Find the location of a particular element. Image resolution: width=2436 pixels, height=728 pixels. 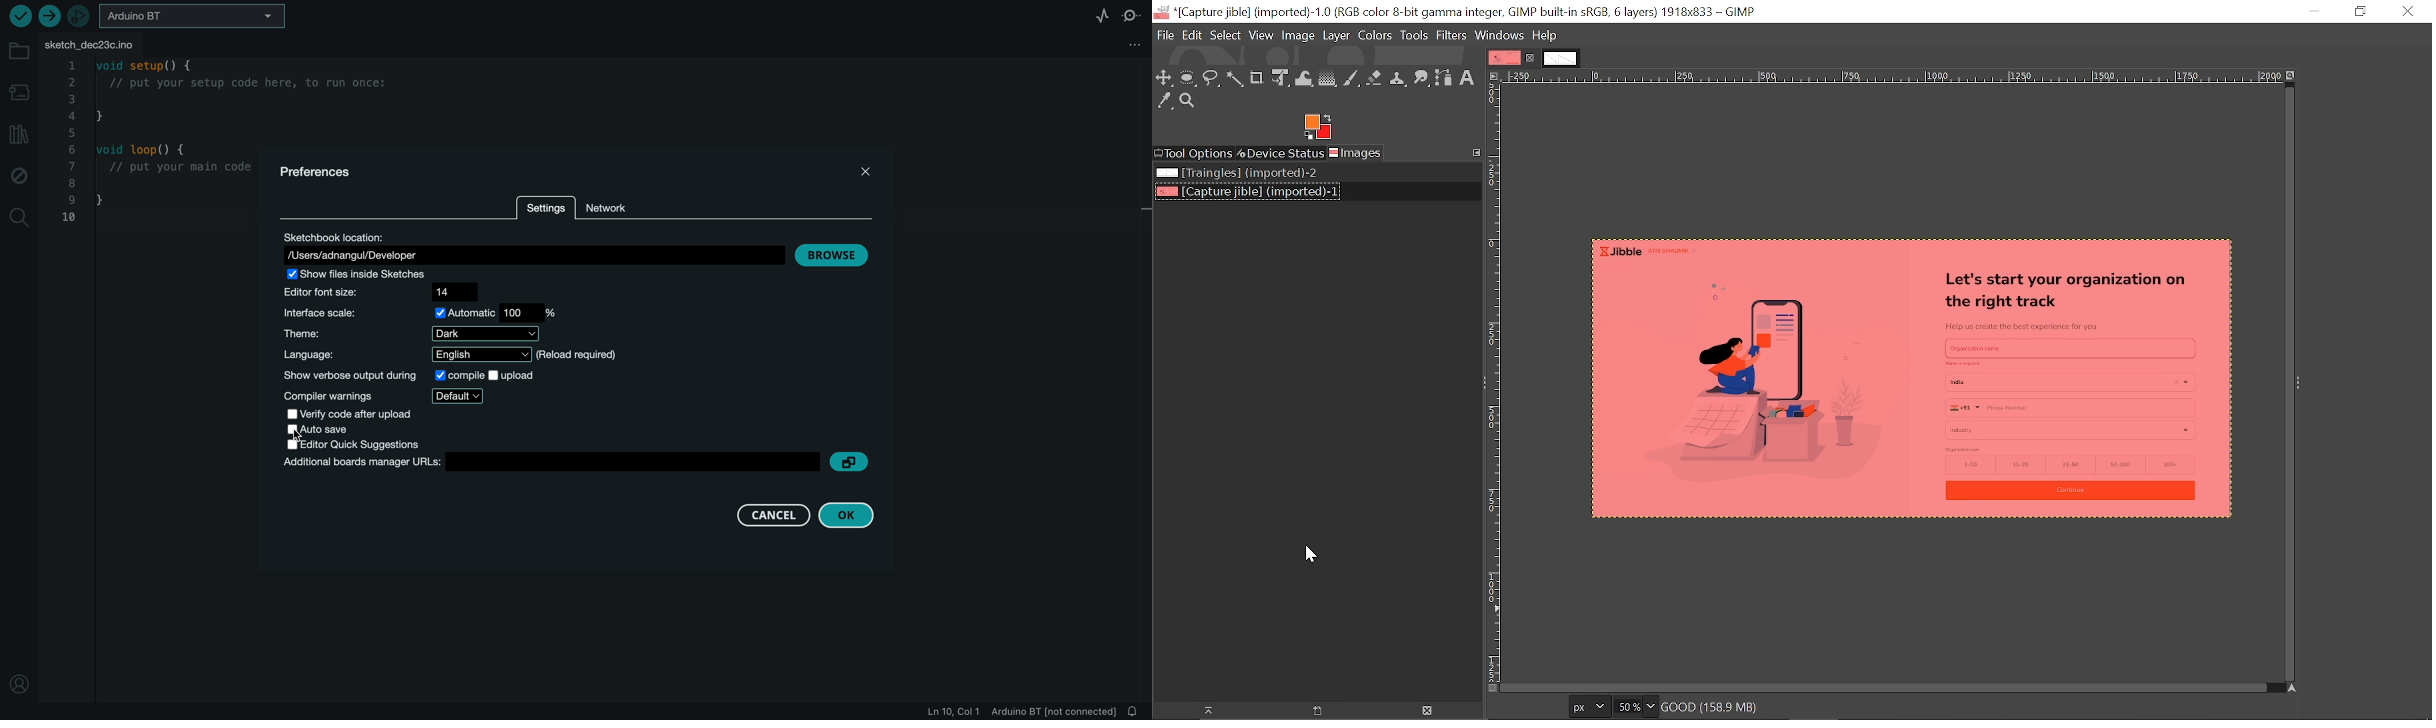

Toggle quick mask on/off is located at coordinates (1491, 688).